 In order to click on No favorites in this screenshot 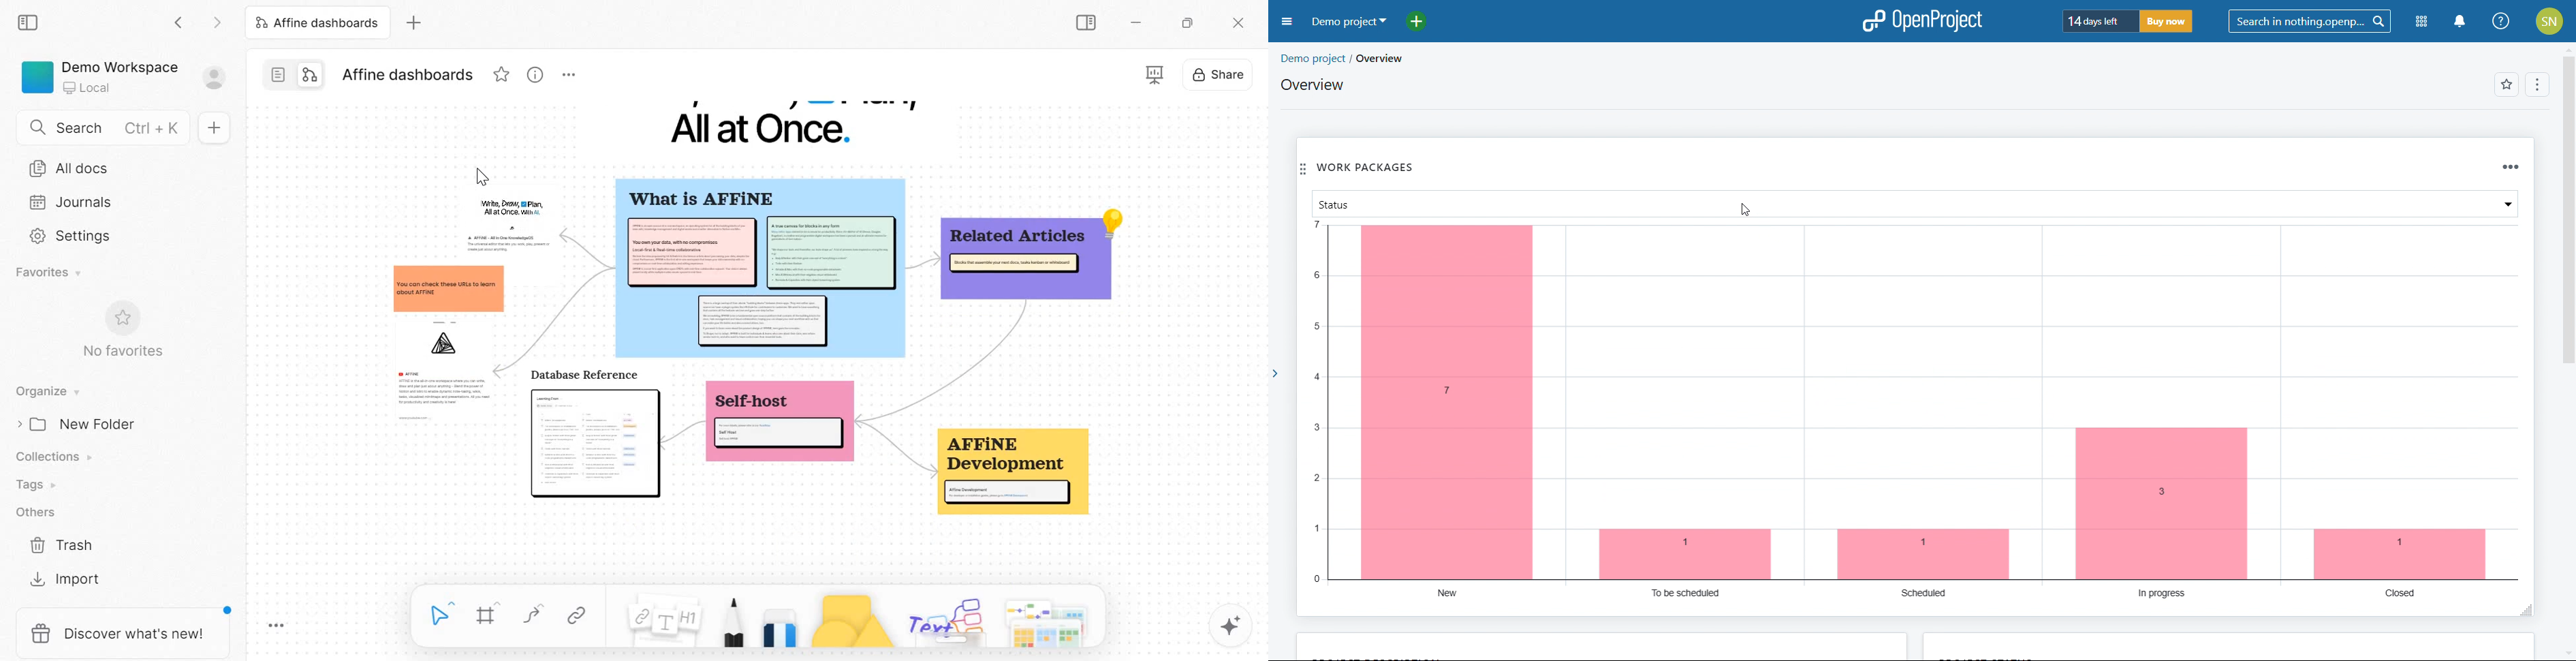, I will do `click(123, 353)`.